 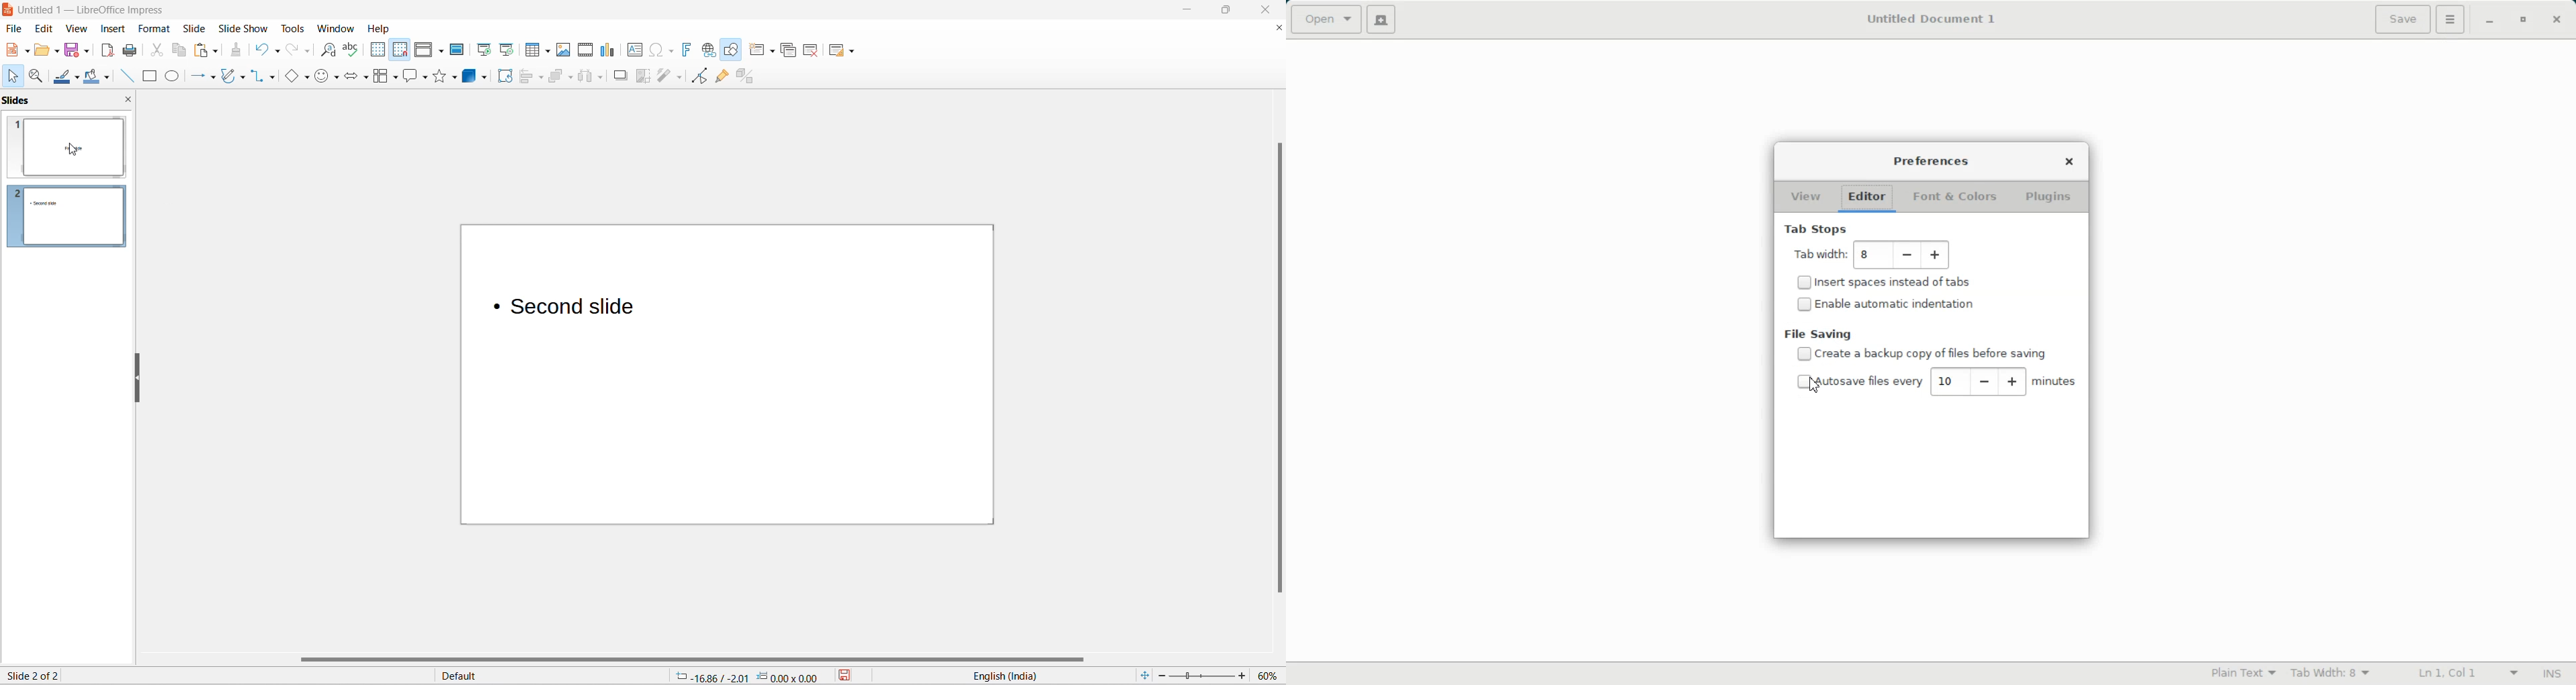 I want to click on symbol shapes options, so click(x=337, y=78).